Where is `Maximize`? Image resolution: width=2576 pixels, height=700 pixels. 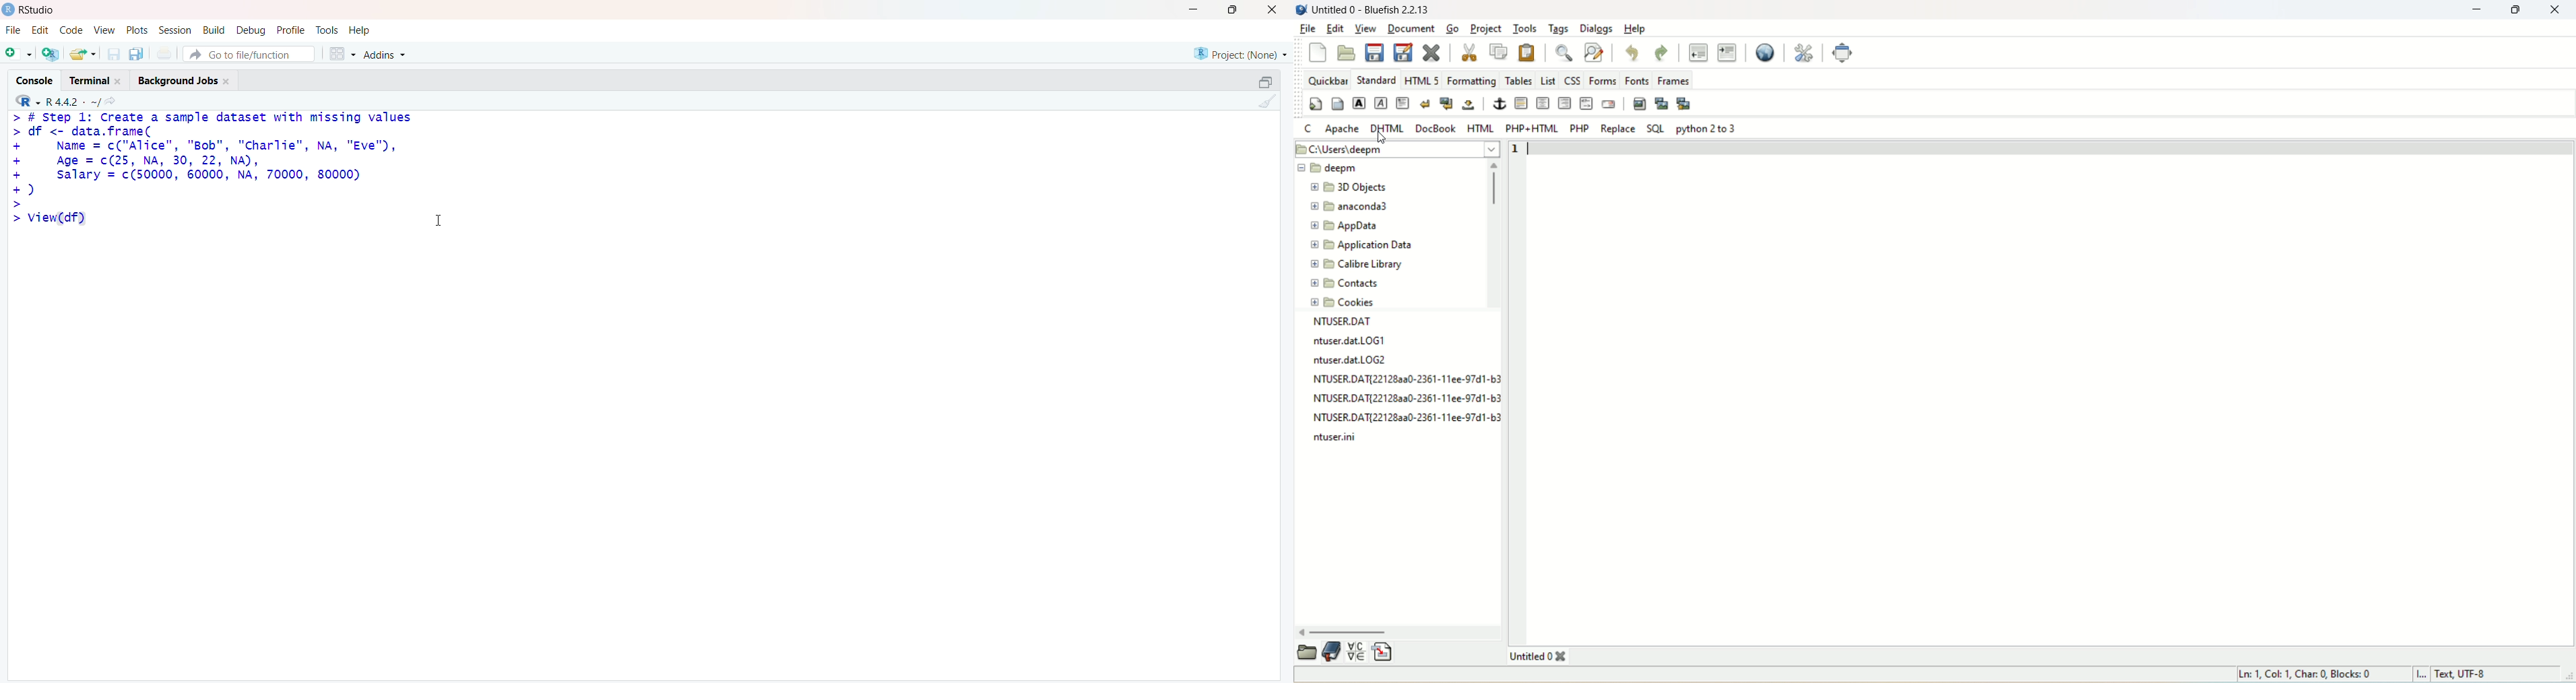
Maximize is located at coordinates (1235, 10).